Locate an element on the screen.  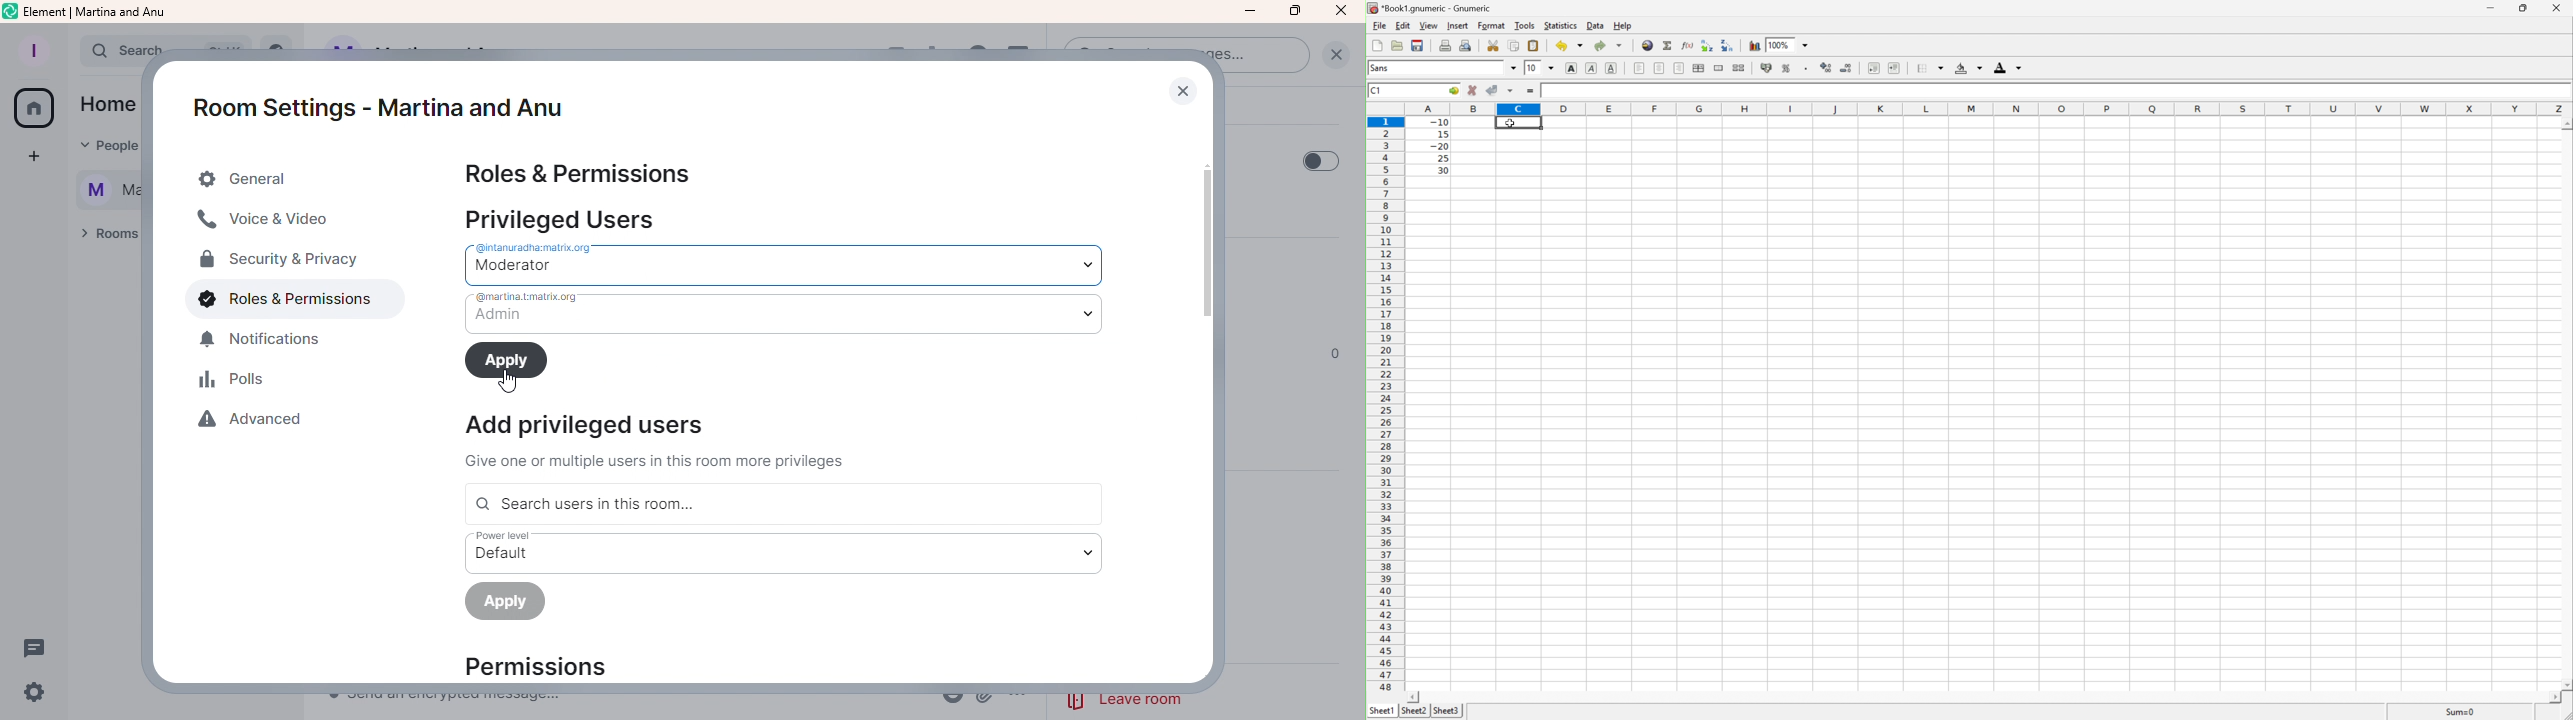
sheet2 is located at coordinates (1414, 712).